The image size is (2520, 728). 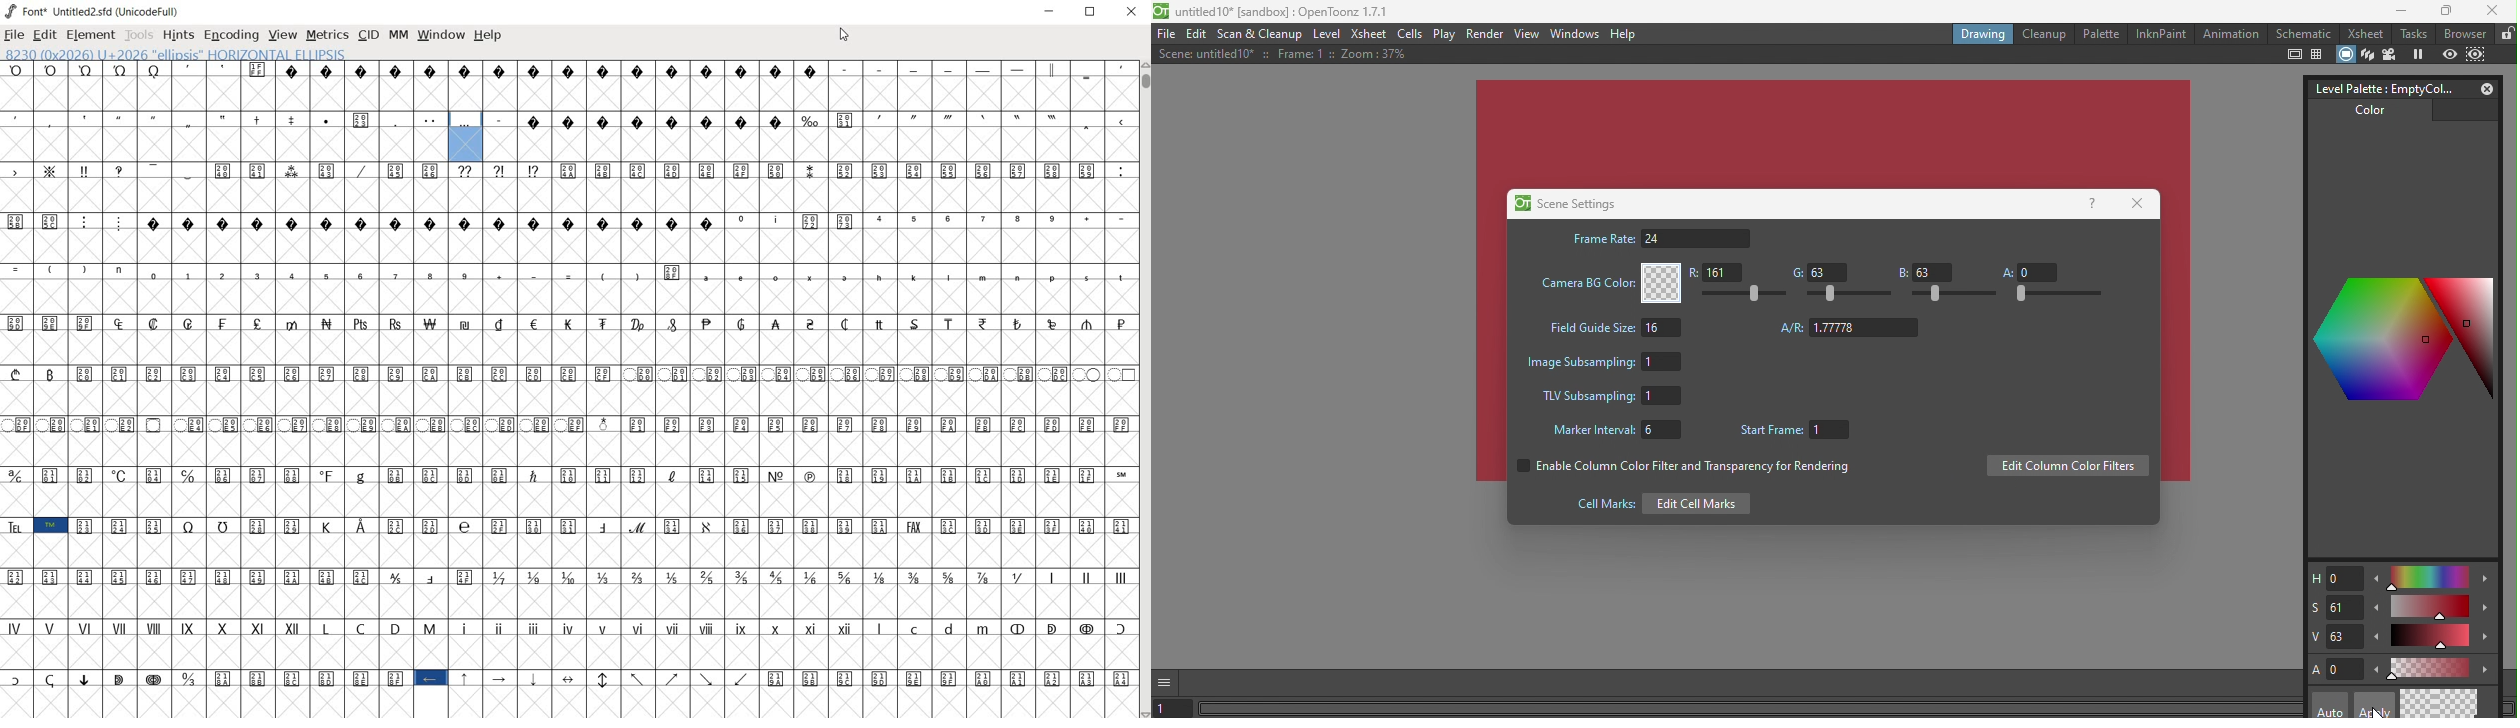 What do you see at coordinates (398, 33) in the screenshot?
I see `MM` at bounding box center [398, 33].